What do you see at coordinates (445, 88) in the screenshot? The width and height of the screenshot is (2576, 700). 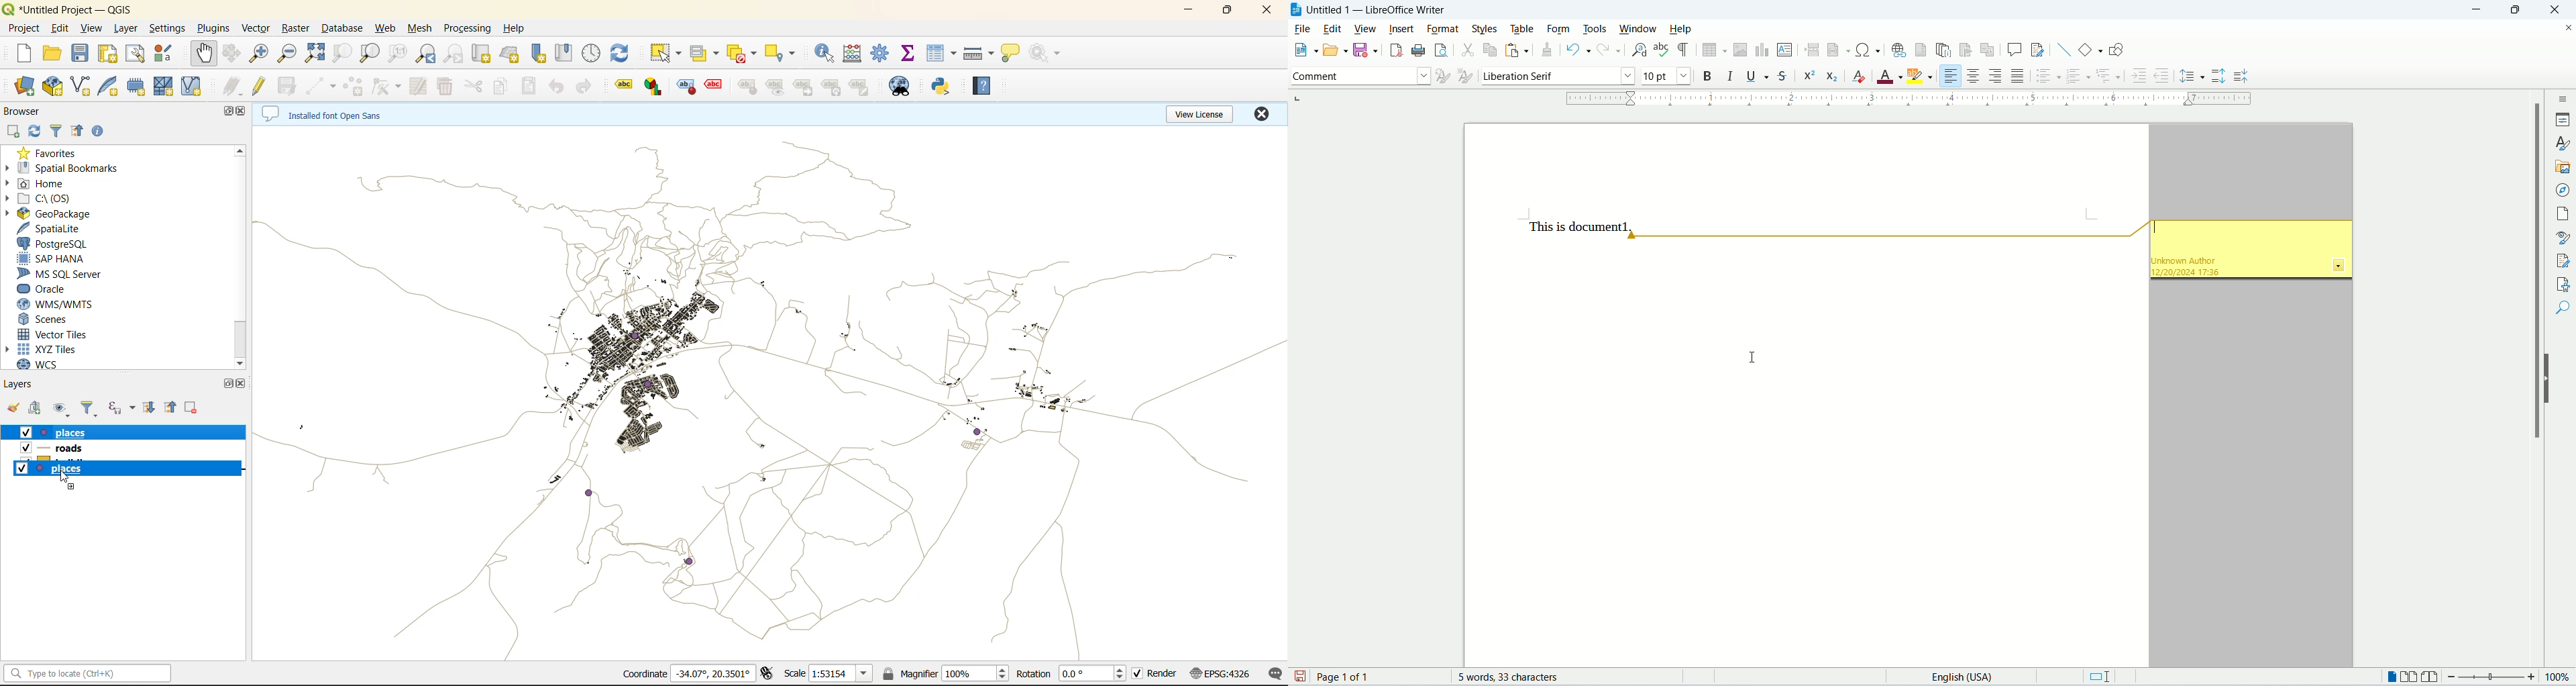 I see `delete` at bounding box center [445, 88].